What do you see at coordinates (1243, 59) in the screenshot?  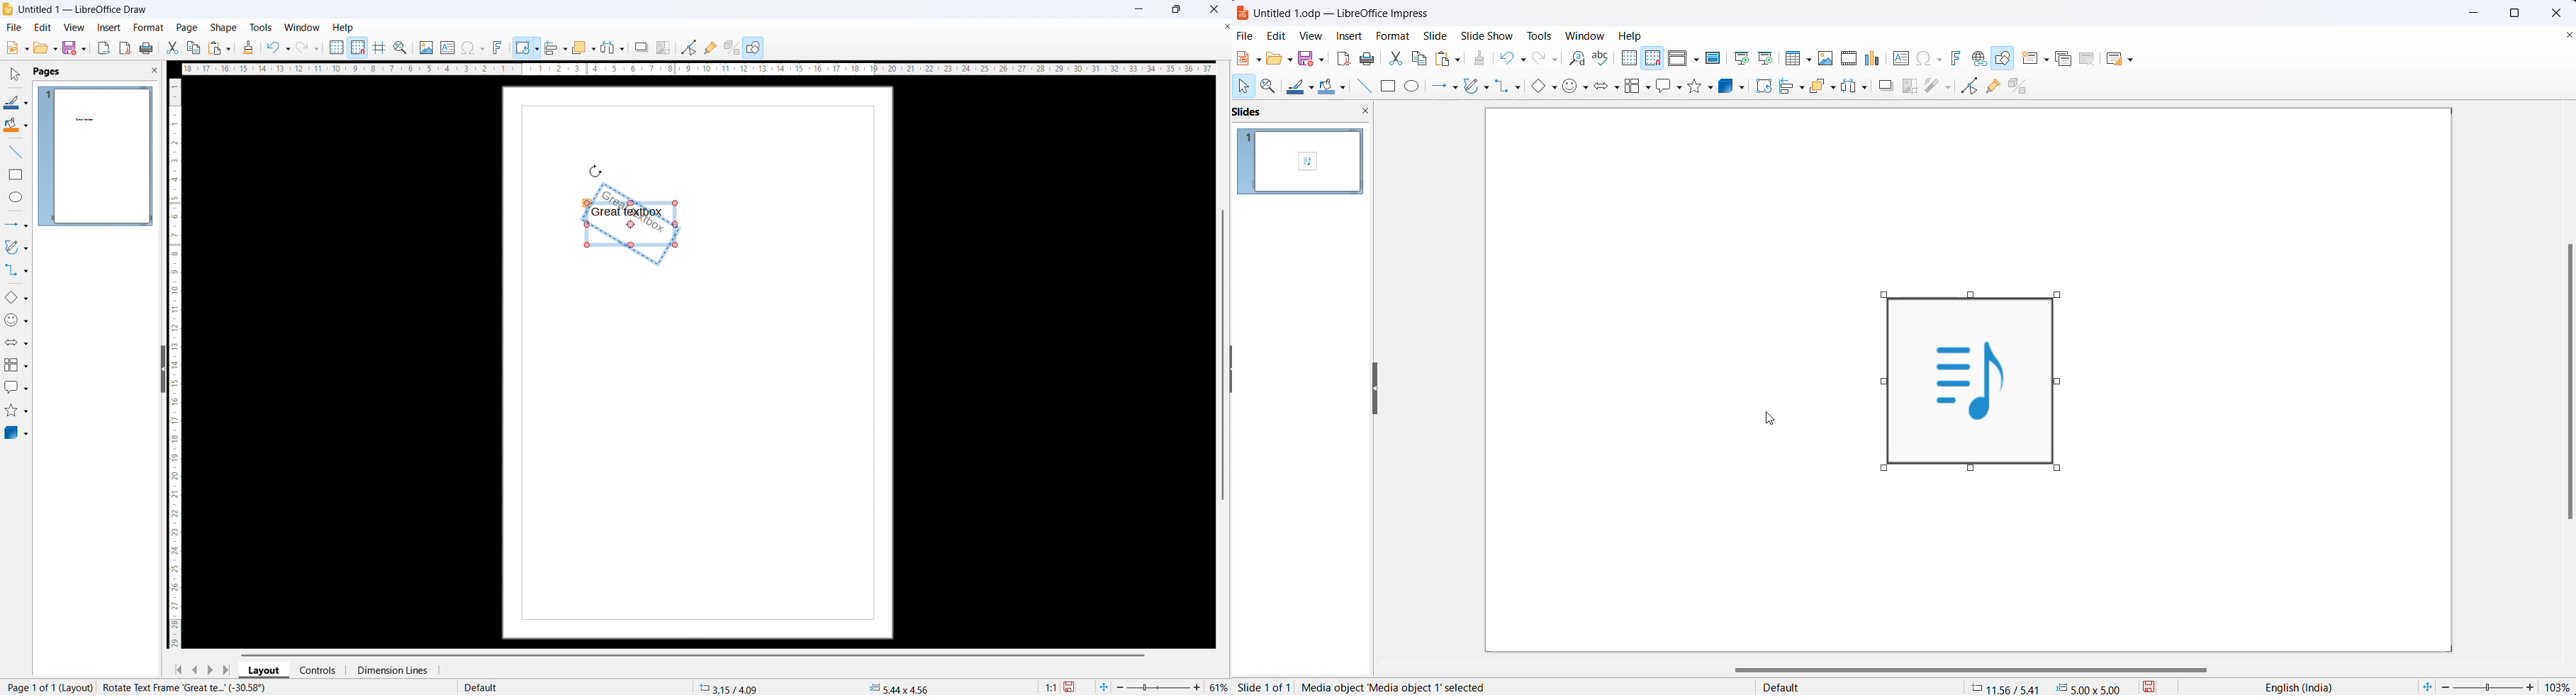 I see `new file` at bounding box center [1243, 59].